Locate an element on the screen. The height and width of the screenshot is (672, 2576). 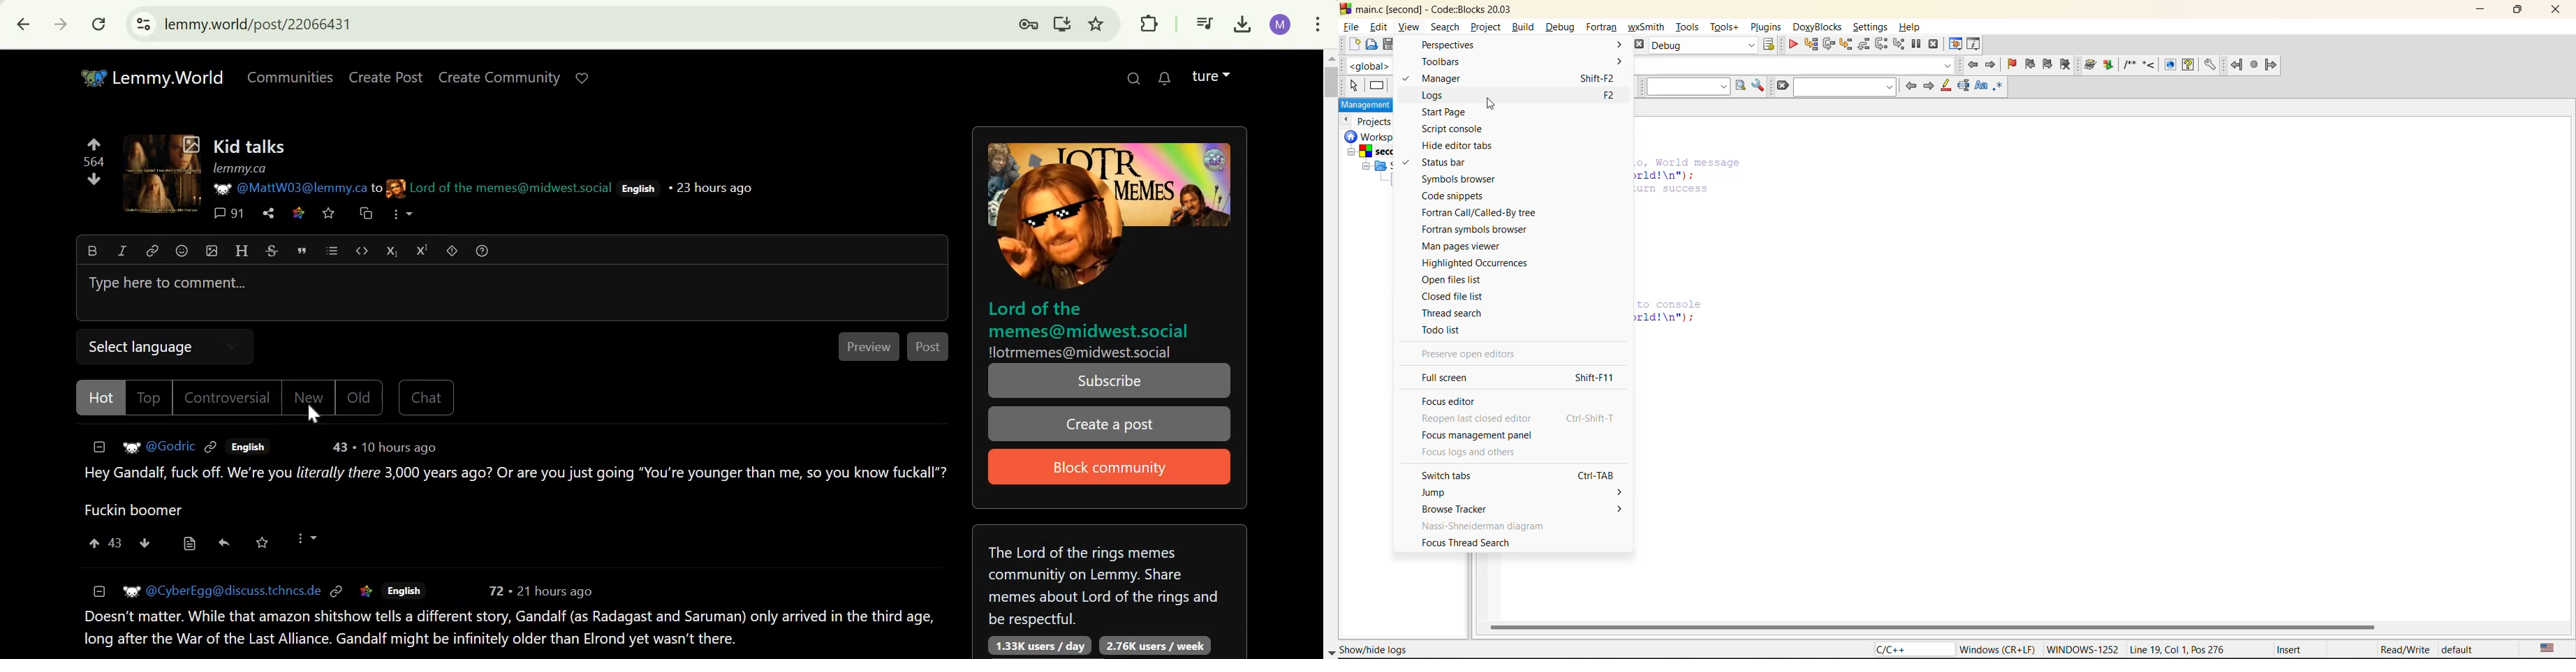
english is located at coordinates (640, 188).